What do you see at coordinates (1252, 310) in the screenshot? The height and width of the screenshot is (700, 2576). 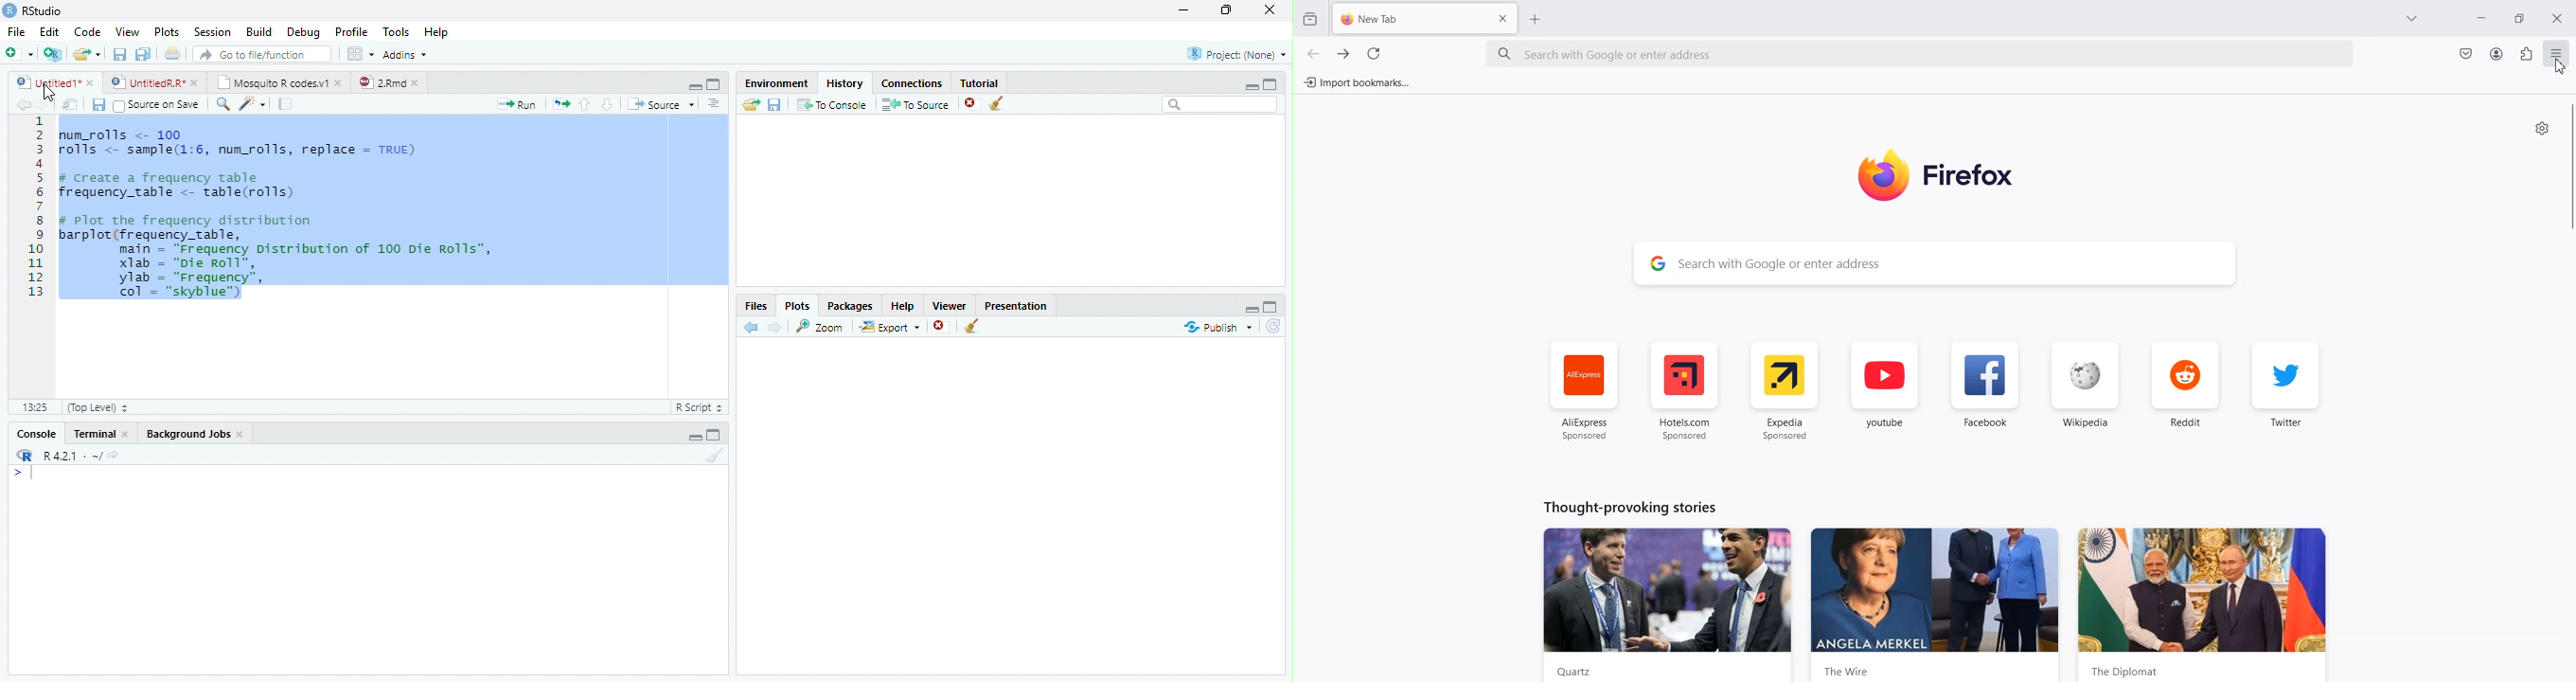 I see `Hide` at bounding box center [1252, 310].